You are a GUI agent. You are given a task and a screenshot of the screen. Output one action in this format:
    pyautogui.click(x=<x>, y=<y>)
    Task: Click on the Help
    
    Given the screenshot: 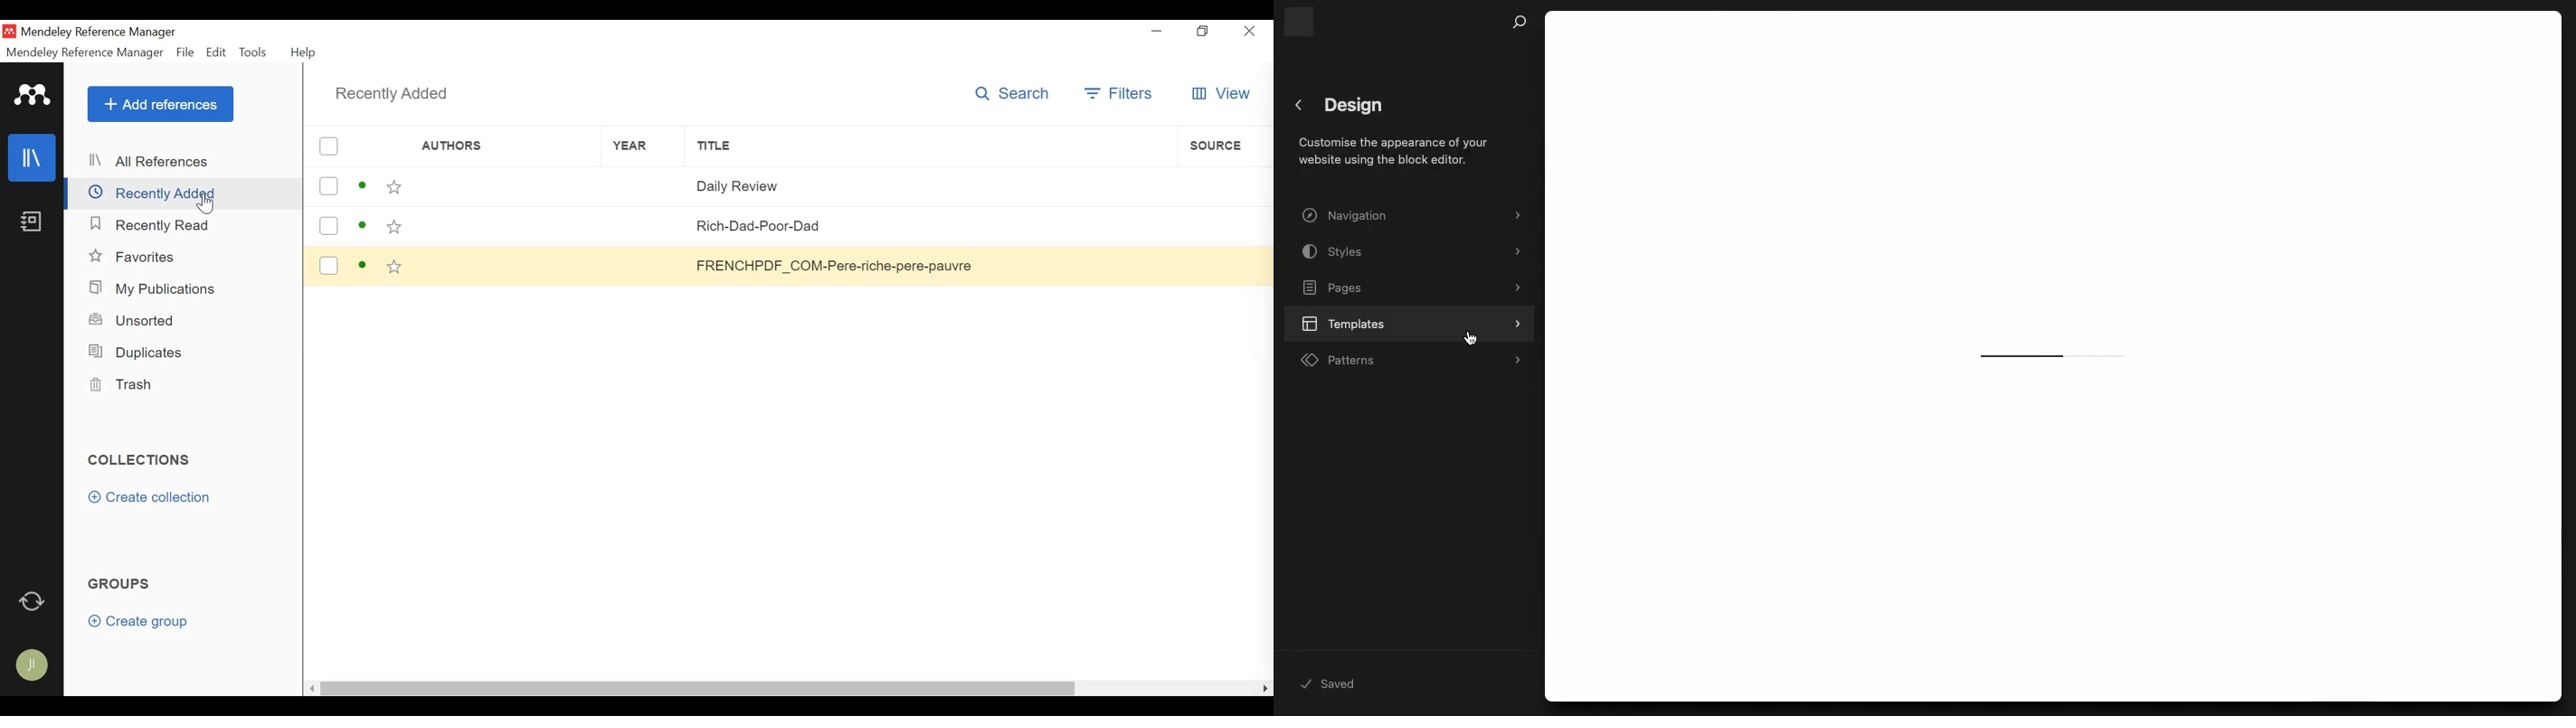 What is the action you would take?
    pyautogui.click(x=306, y=52)
    